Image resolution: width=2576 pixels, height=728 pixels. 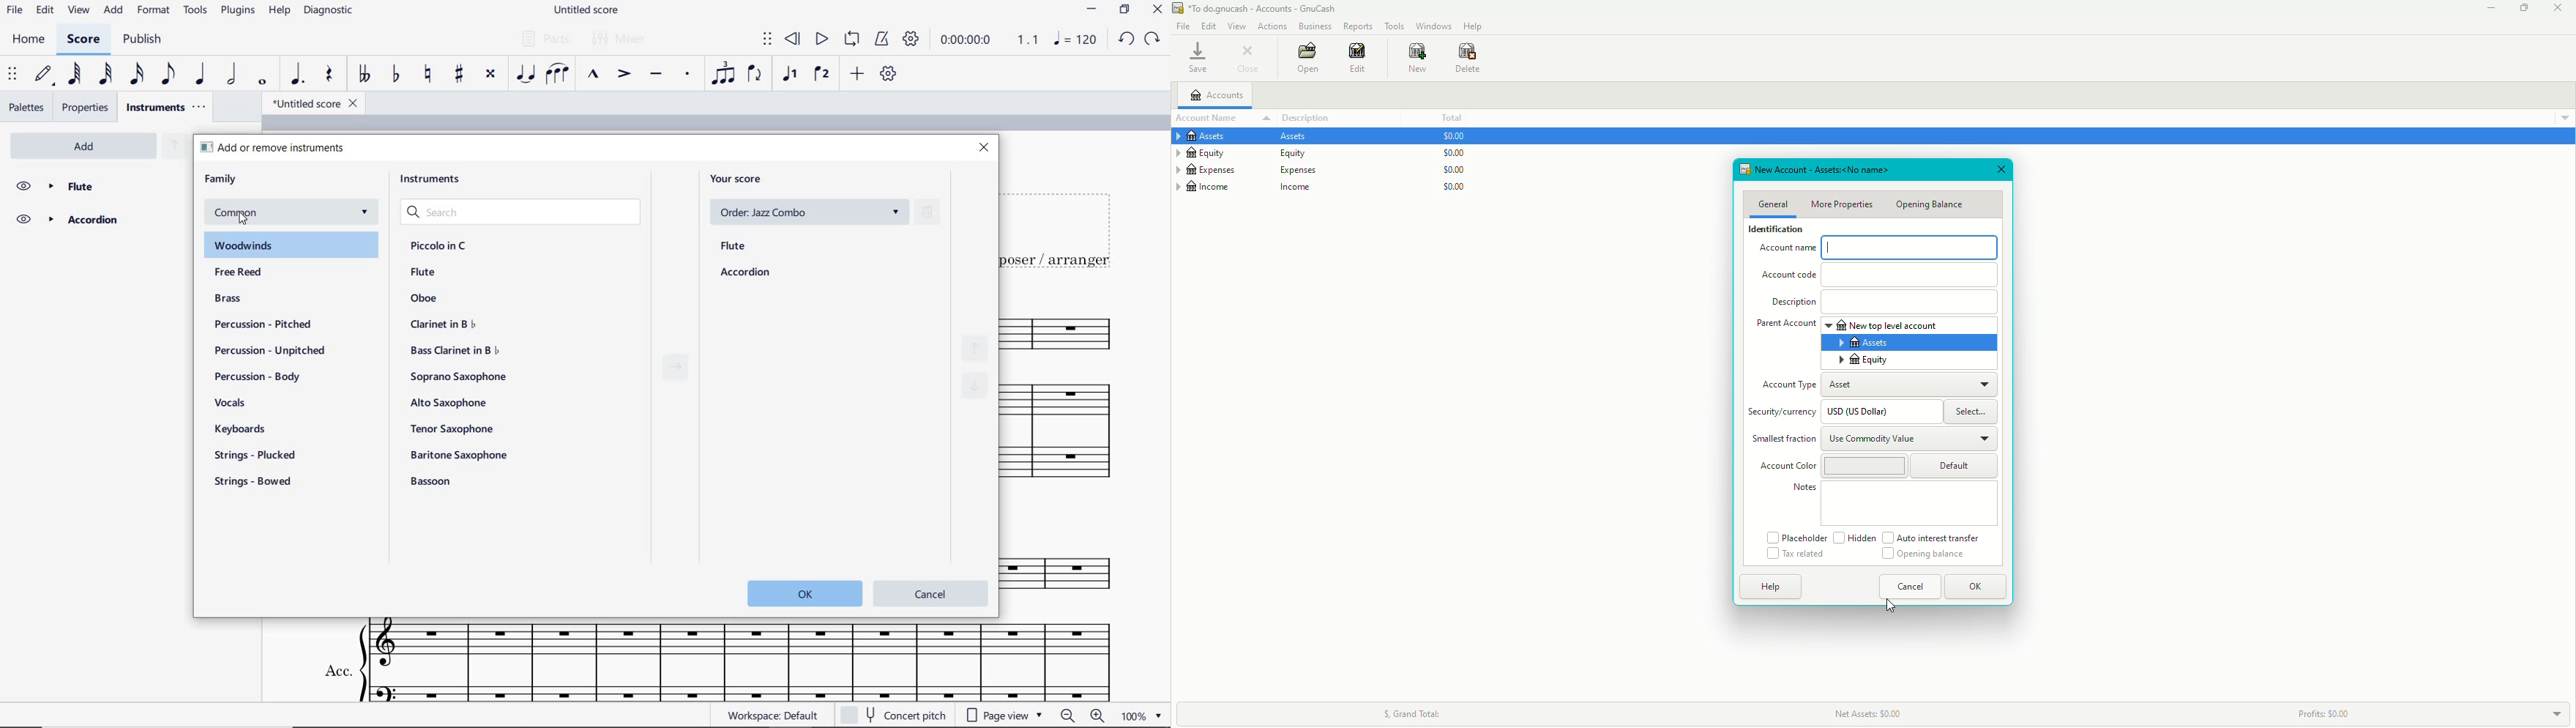 What do you see at coordinates (1209, 118) in the screenshot?
I see `Account name` at bounding box center [1209, 118].